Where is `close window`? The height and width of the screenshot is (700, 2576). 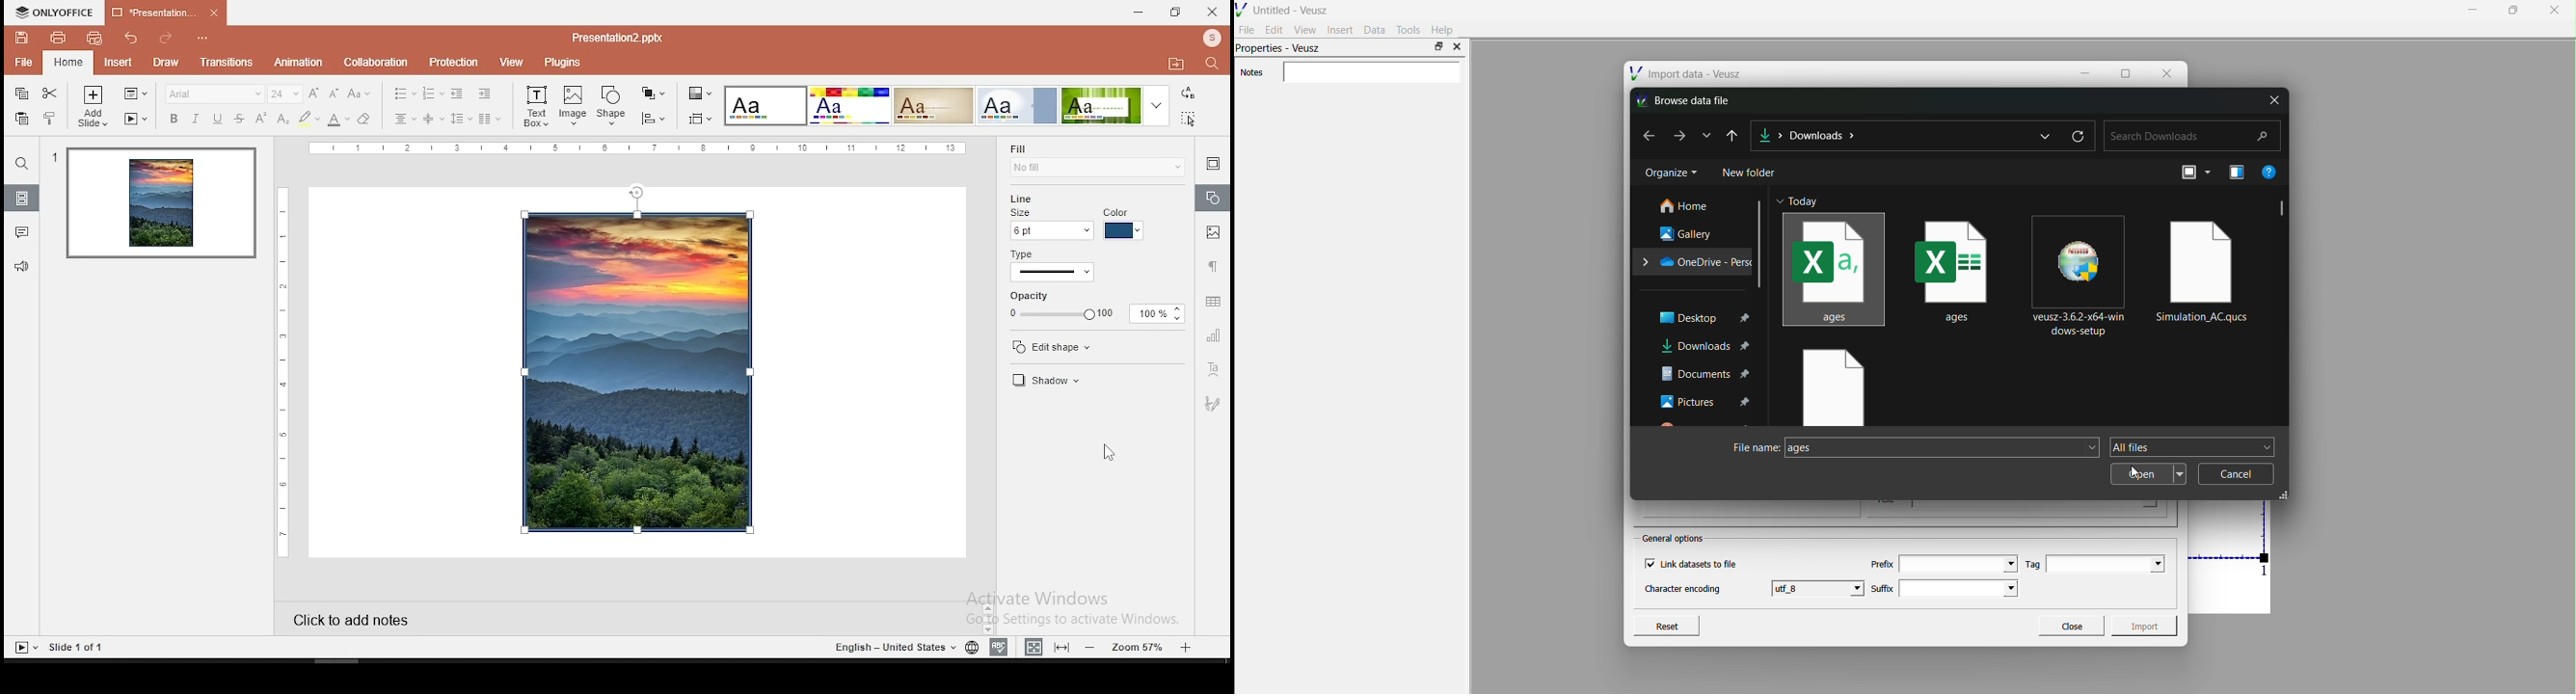
close window is located at coordinates (1211, 13).